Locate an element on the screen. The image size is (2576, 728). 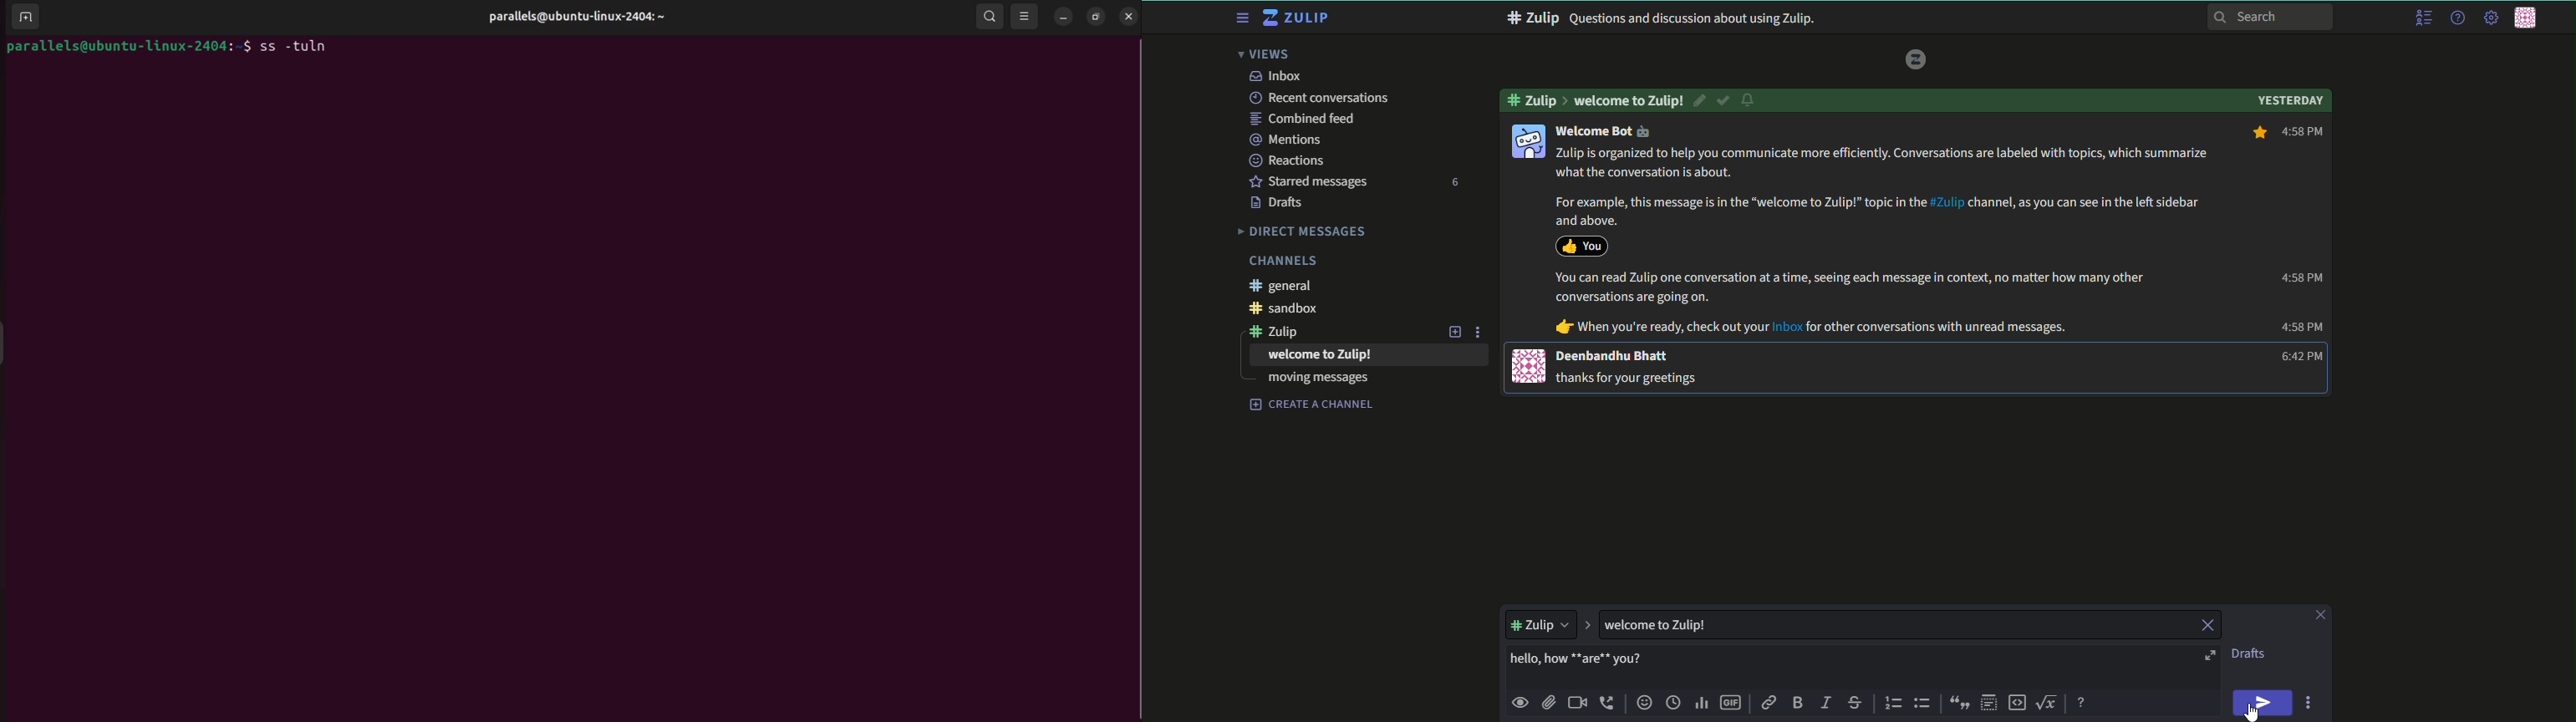
add is located at coordinates (1453, 331).